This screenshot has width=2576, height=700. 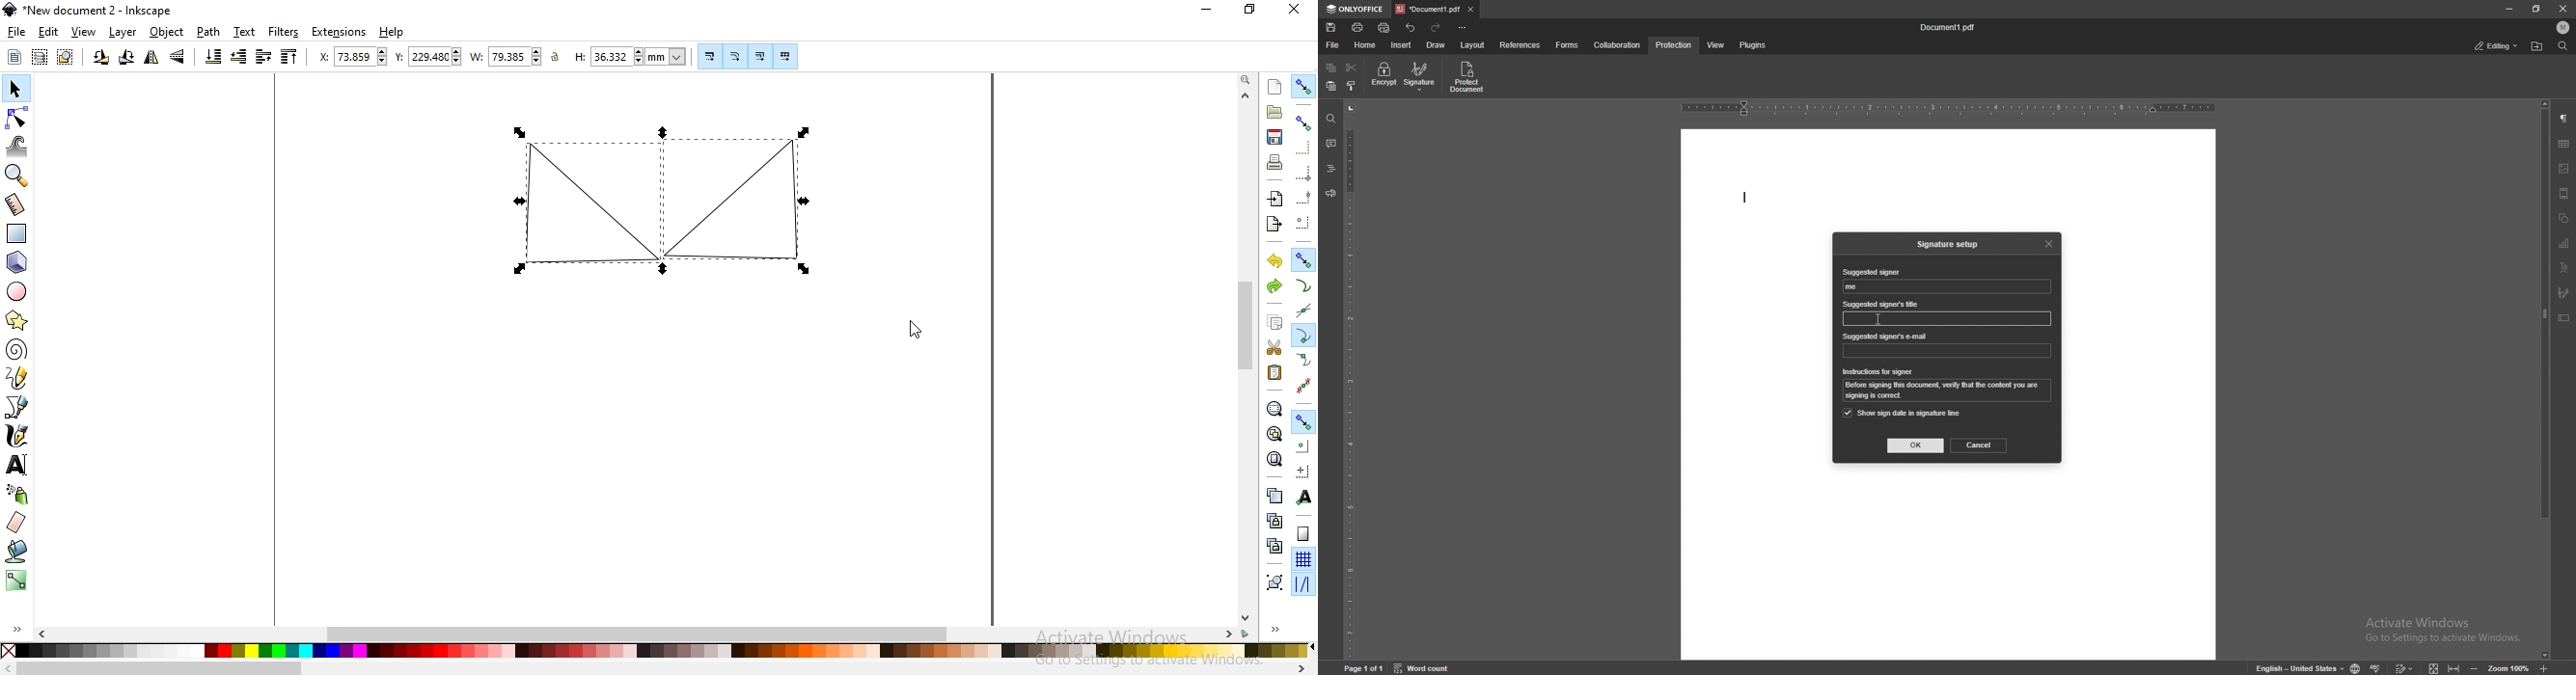 What do you see at coordinates (1281, 631) in the screenshot?
I see `expand/hide sidebar` at bounding box center [1281, 631].